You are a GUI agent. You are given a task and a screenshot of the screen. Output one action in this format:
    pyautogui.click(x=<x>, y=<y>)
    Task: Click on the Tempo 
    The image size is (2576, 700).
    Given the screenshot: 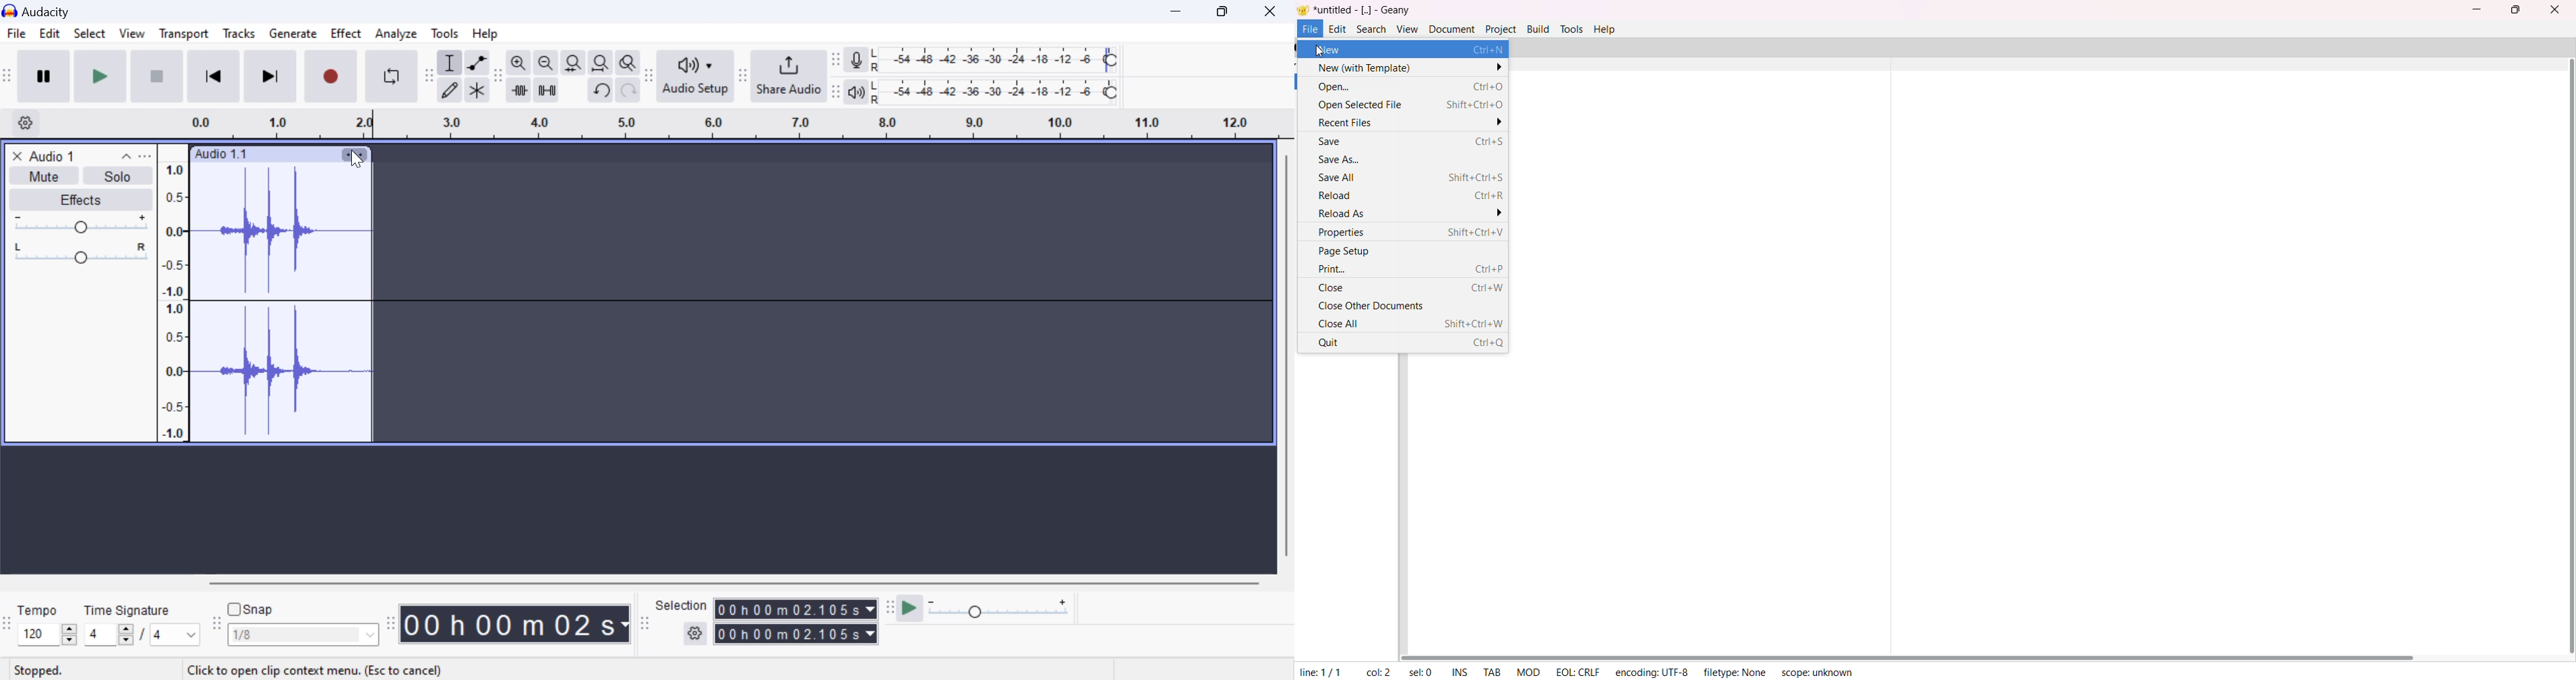 What is the action you would take?
    pyautogui.click(x=38, y=609)
    